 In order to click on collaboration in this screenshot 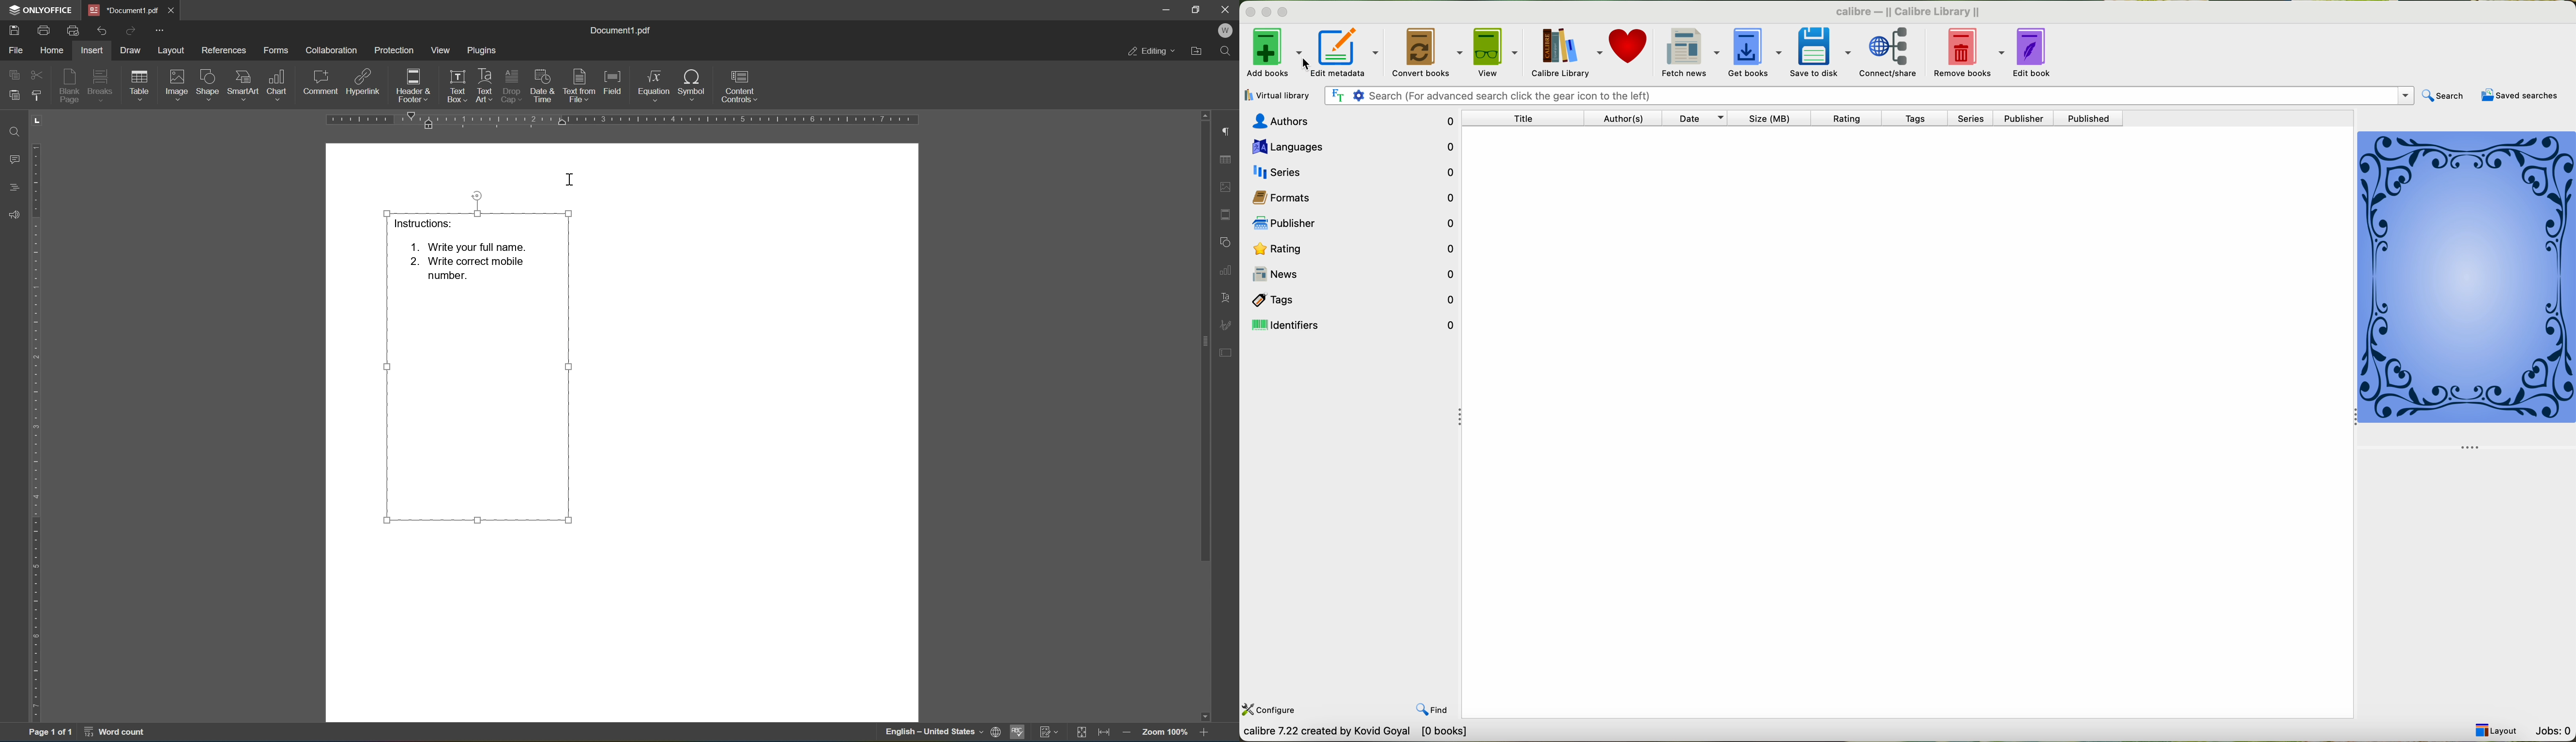, I will do `click(333, 50)`.